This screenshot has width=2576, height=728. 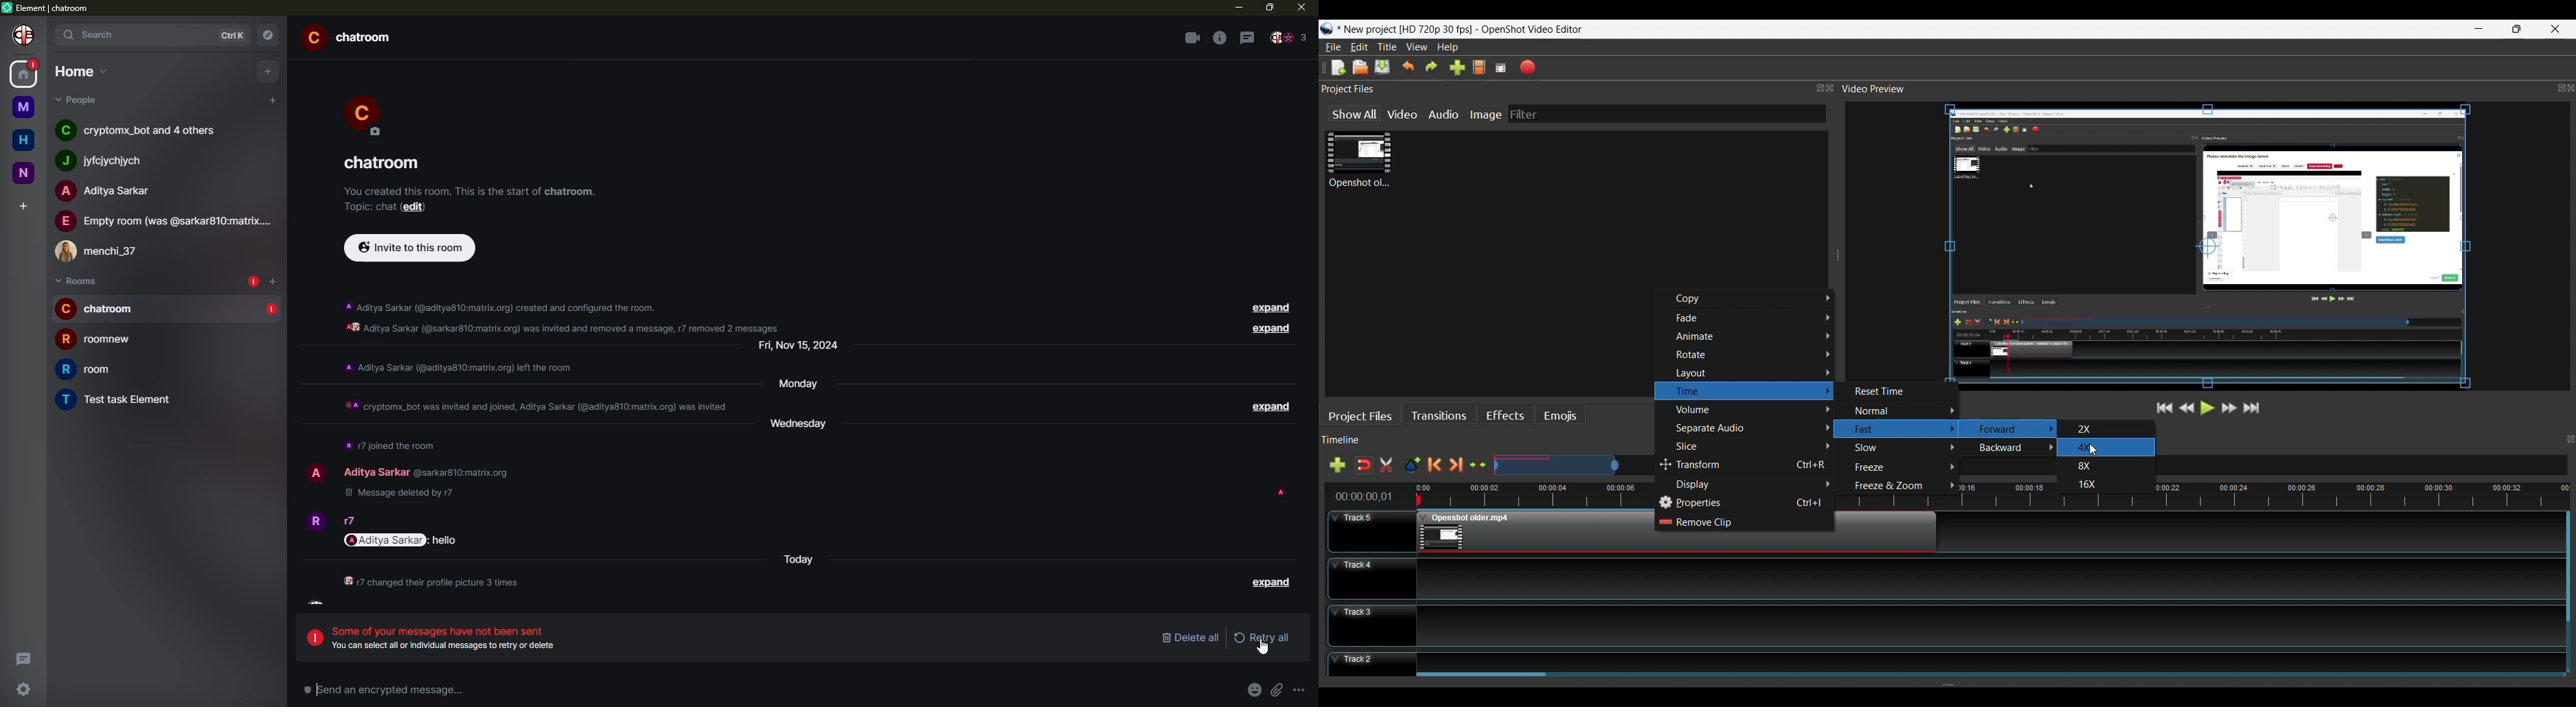 I want to click on search, so click(x=100, y=34).